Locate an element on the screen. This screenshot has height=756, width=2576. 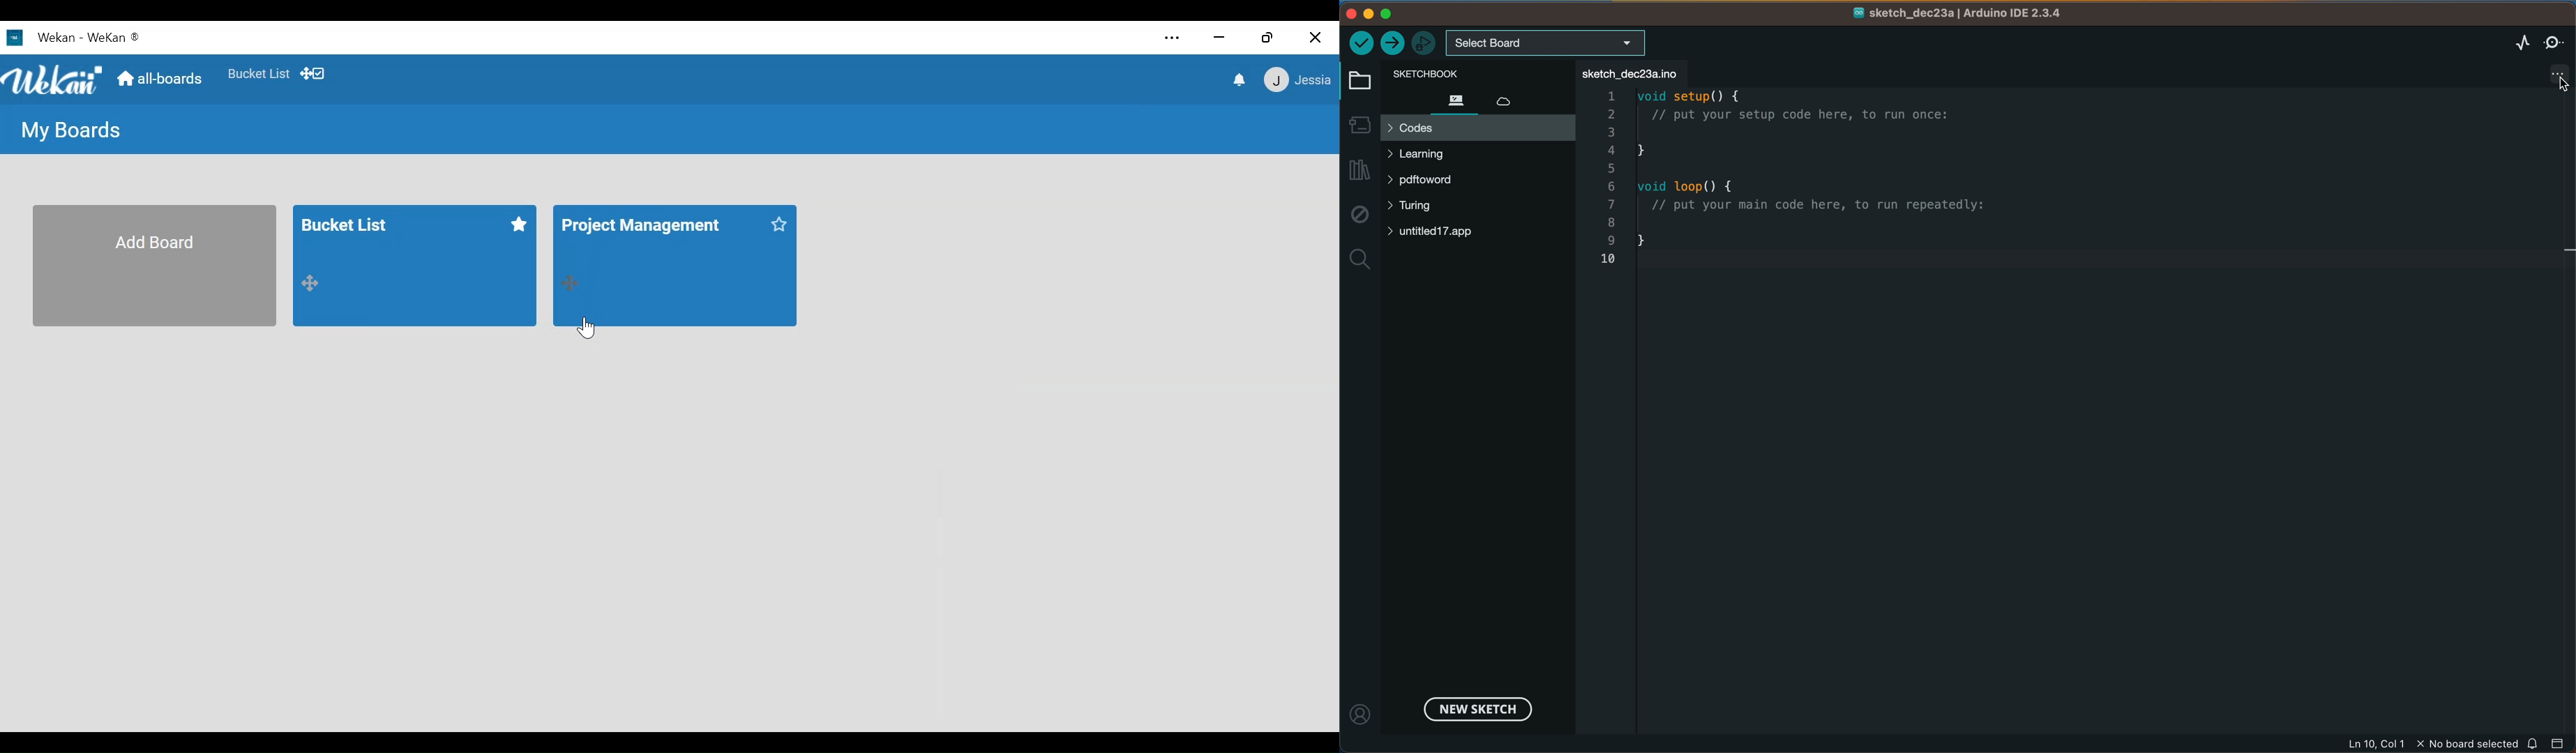
debug is located at coordinates (1359, 215).